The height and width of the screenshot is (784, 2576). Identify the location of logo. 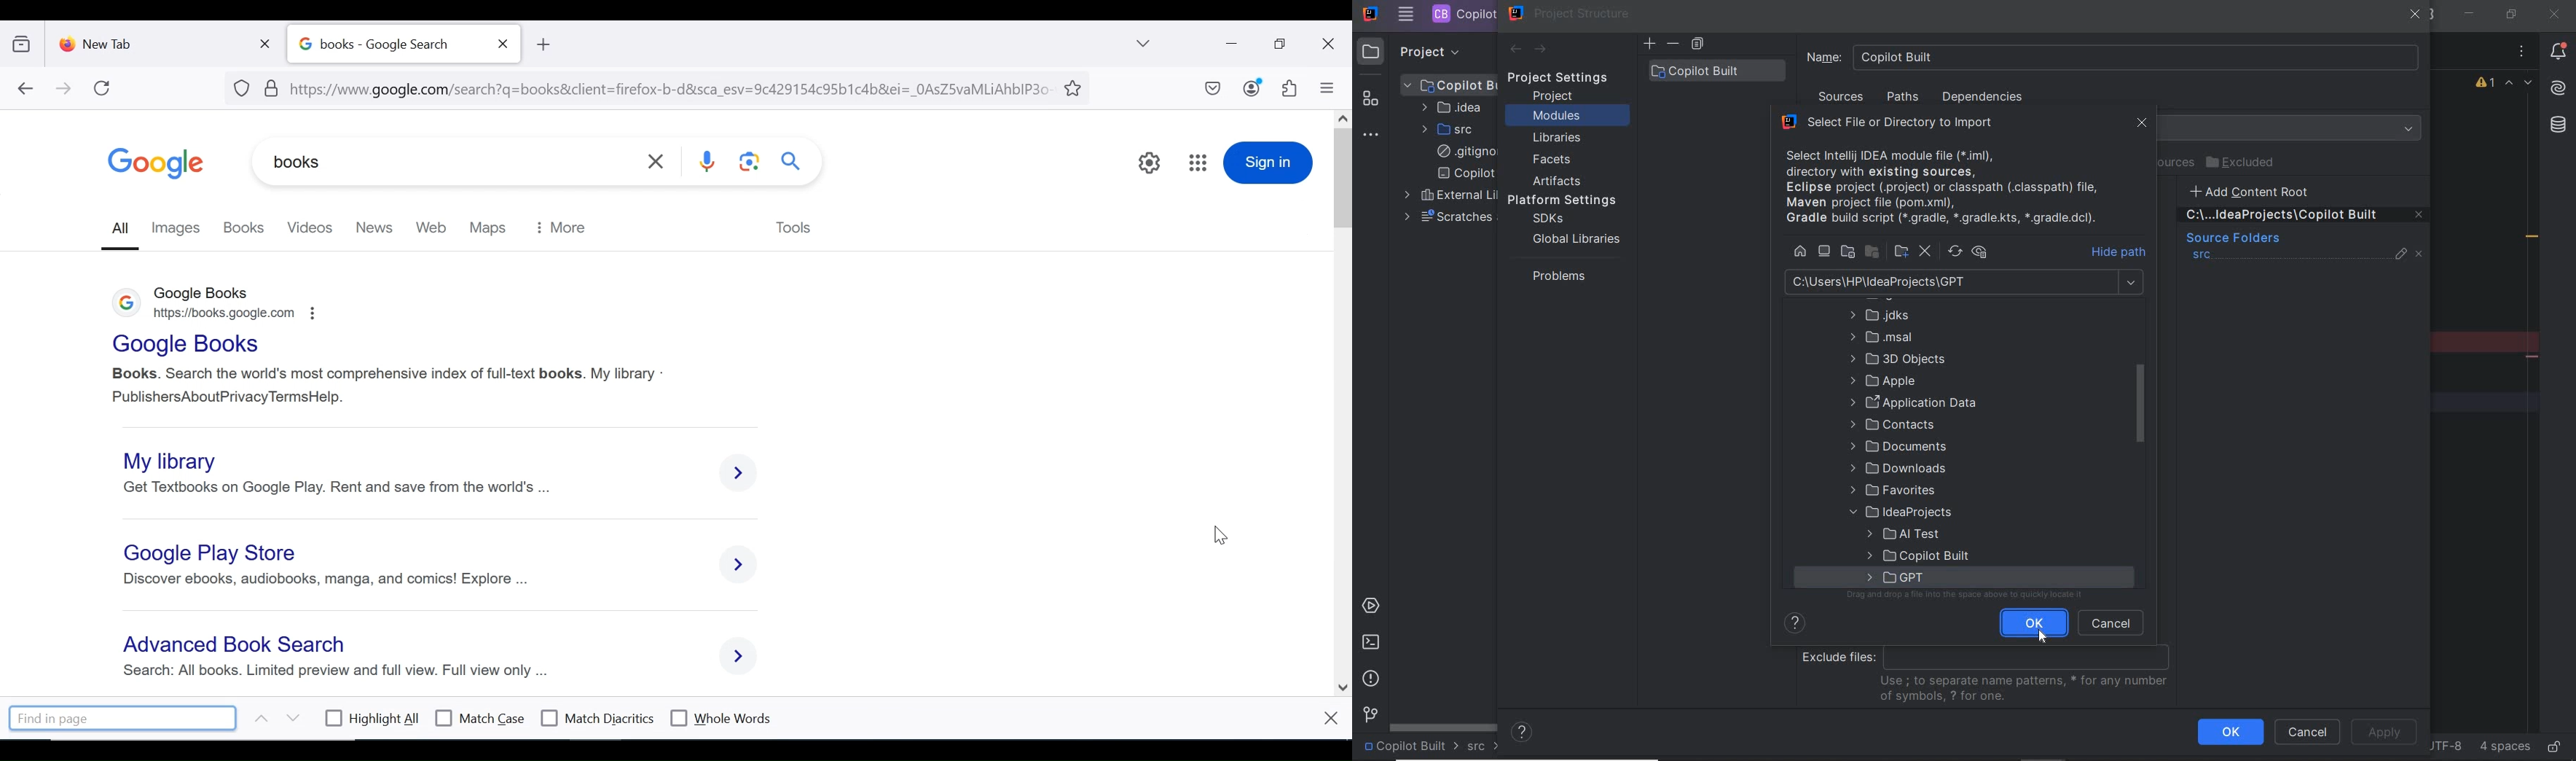
(127, 306).